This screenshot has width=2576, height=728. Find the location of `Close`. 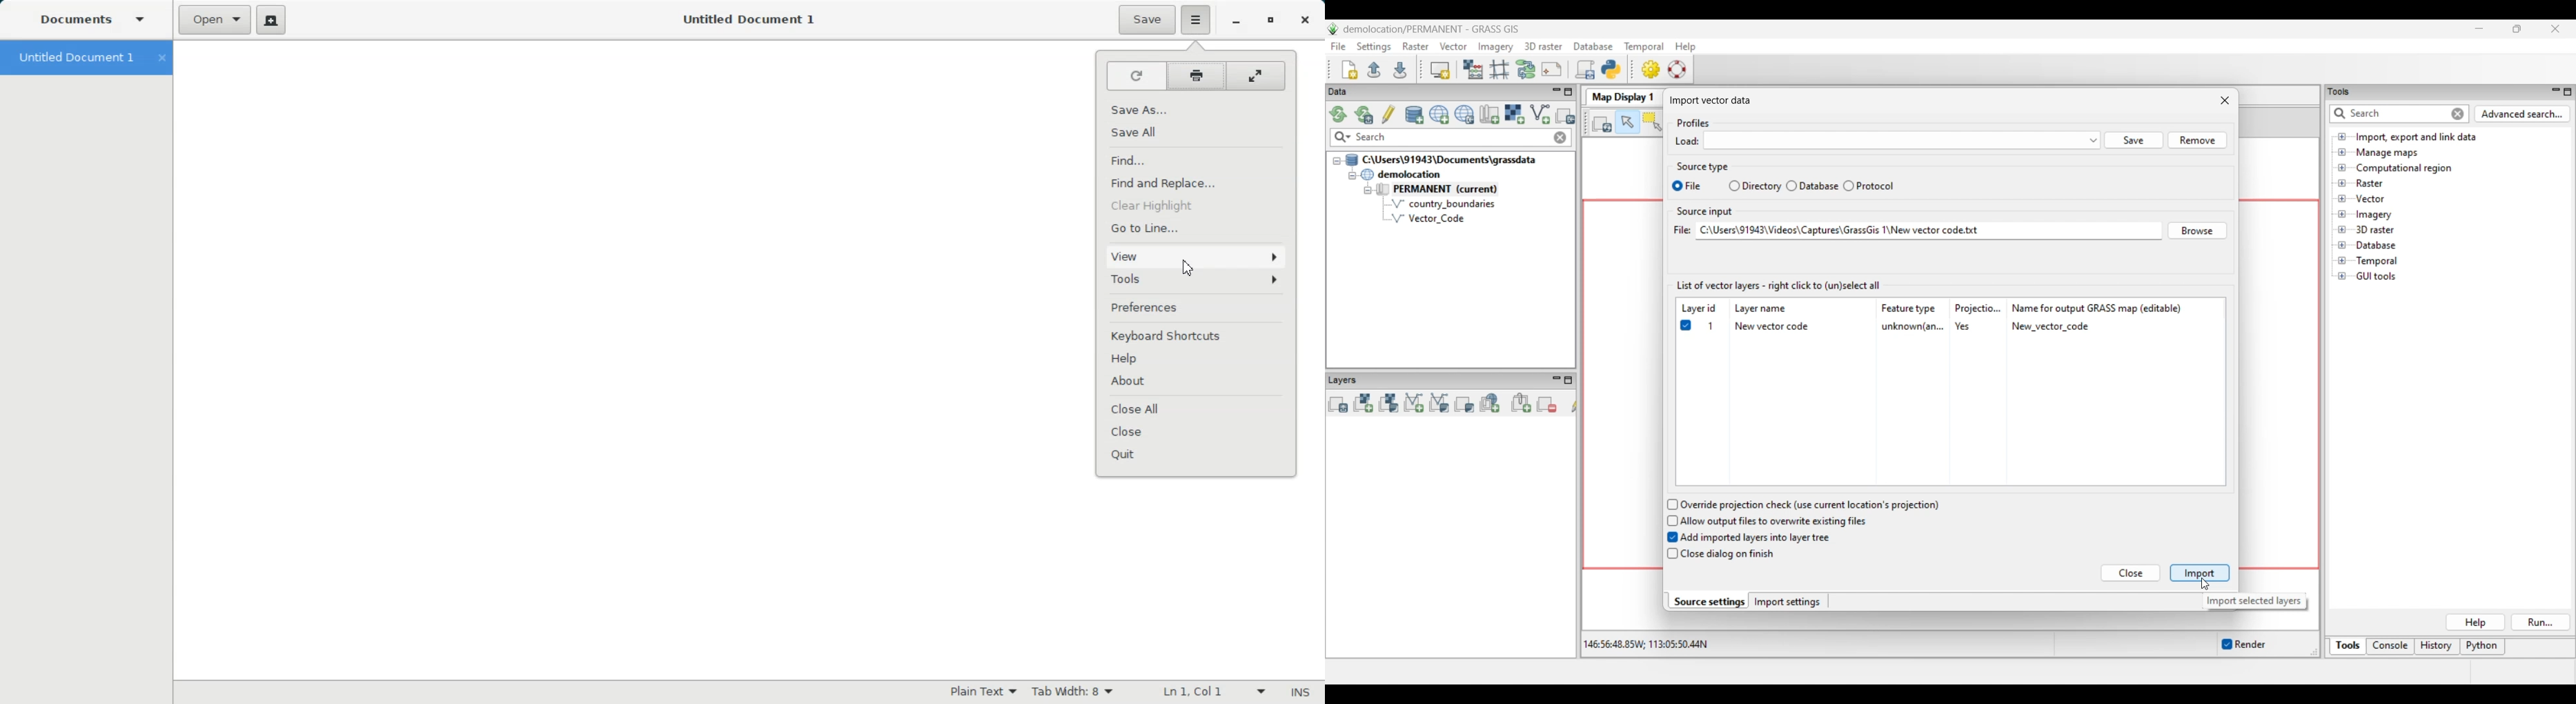

Close is located at coordinates (1304, 21).